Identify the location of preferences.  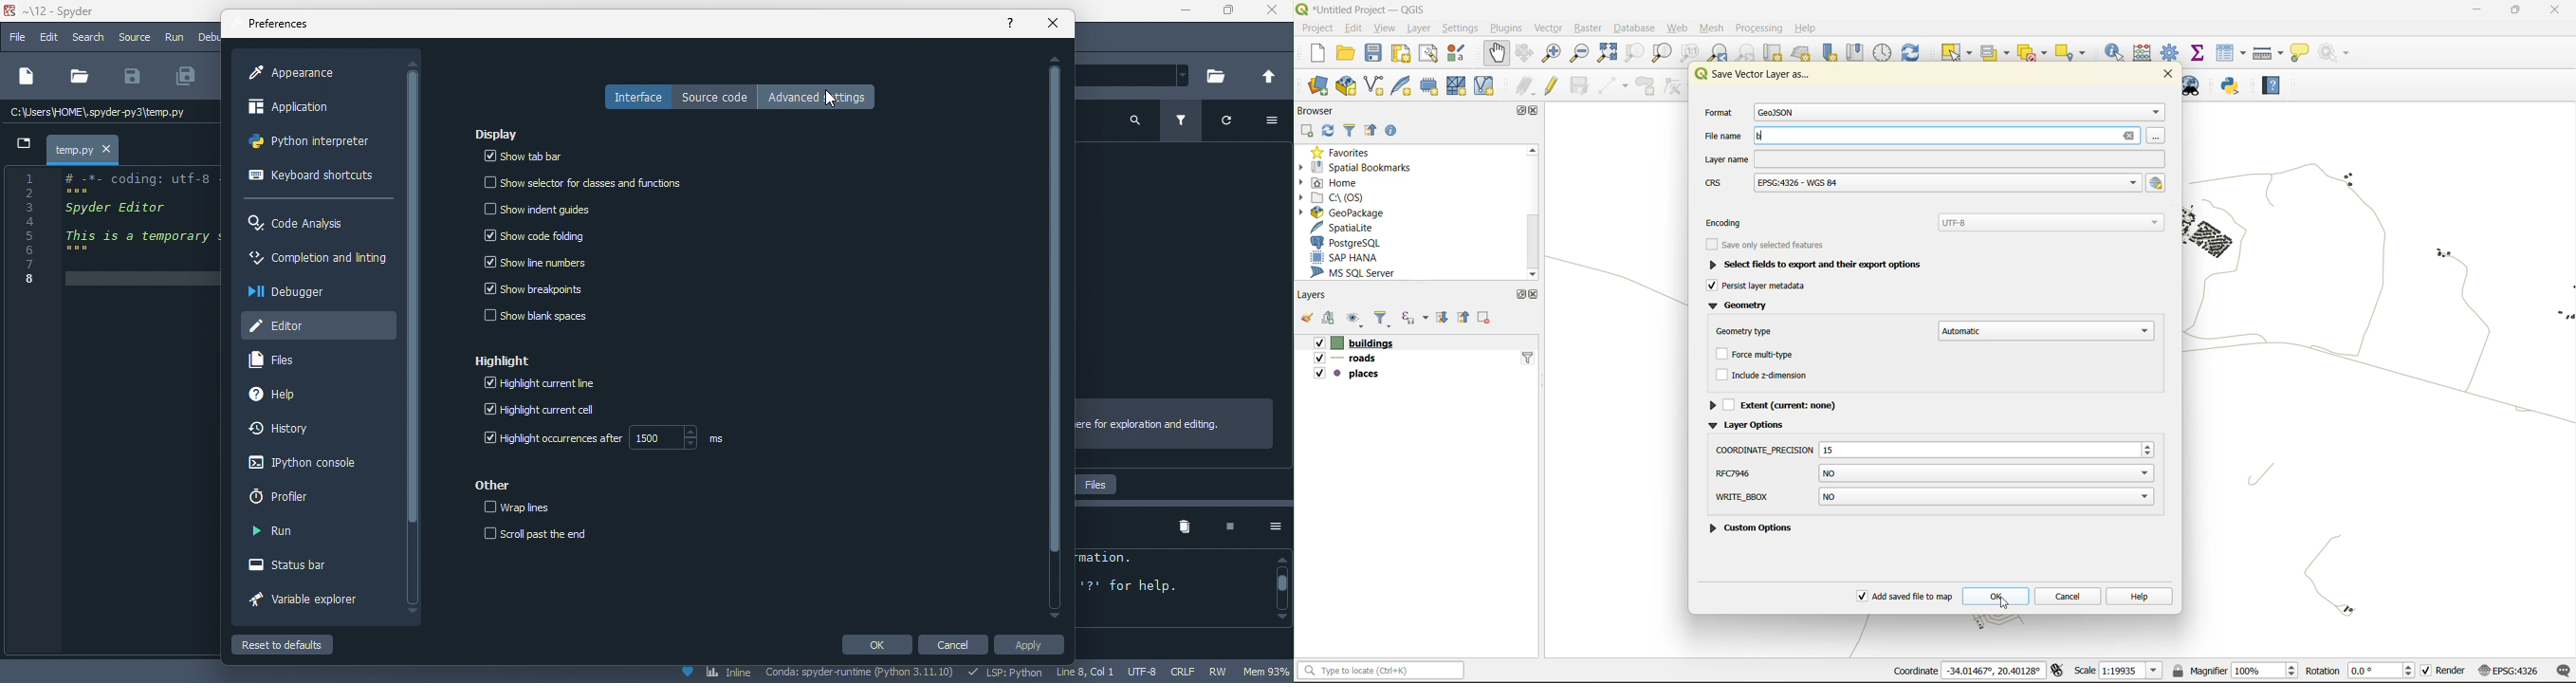
(281, 25).